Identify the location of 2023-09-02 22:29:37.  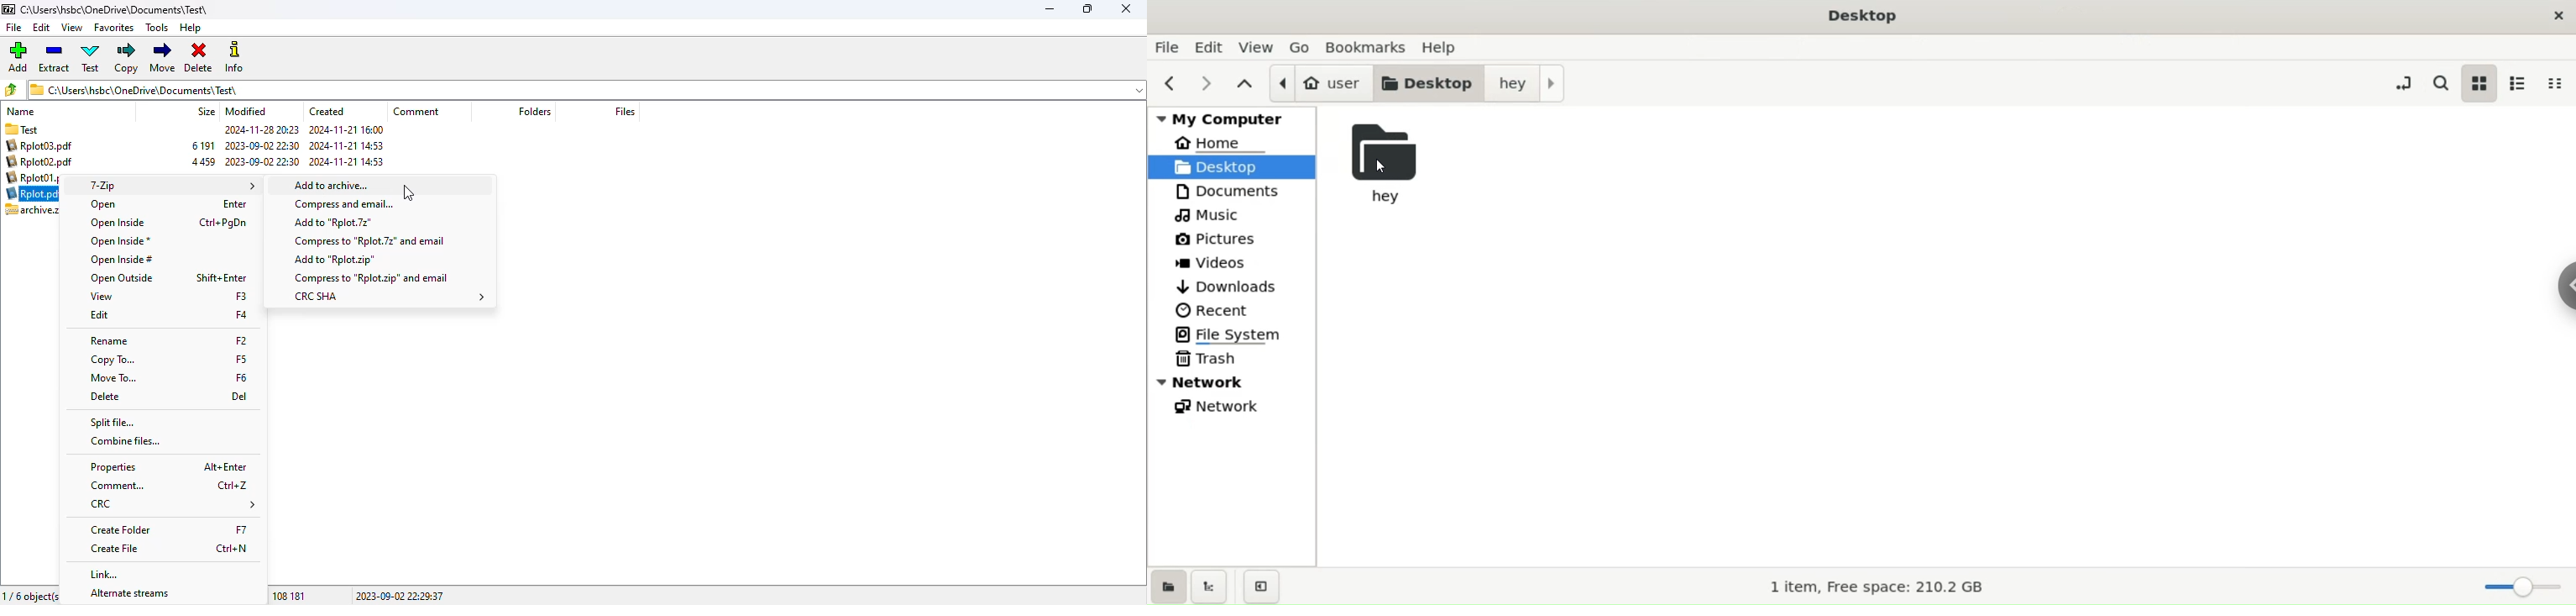
(400, 595).